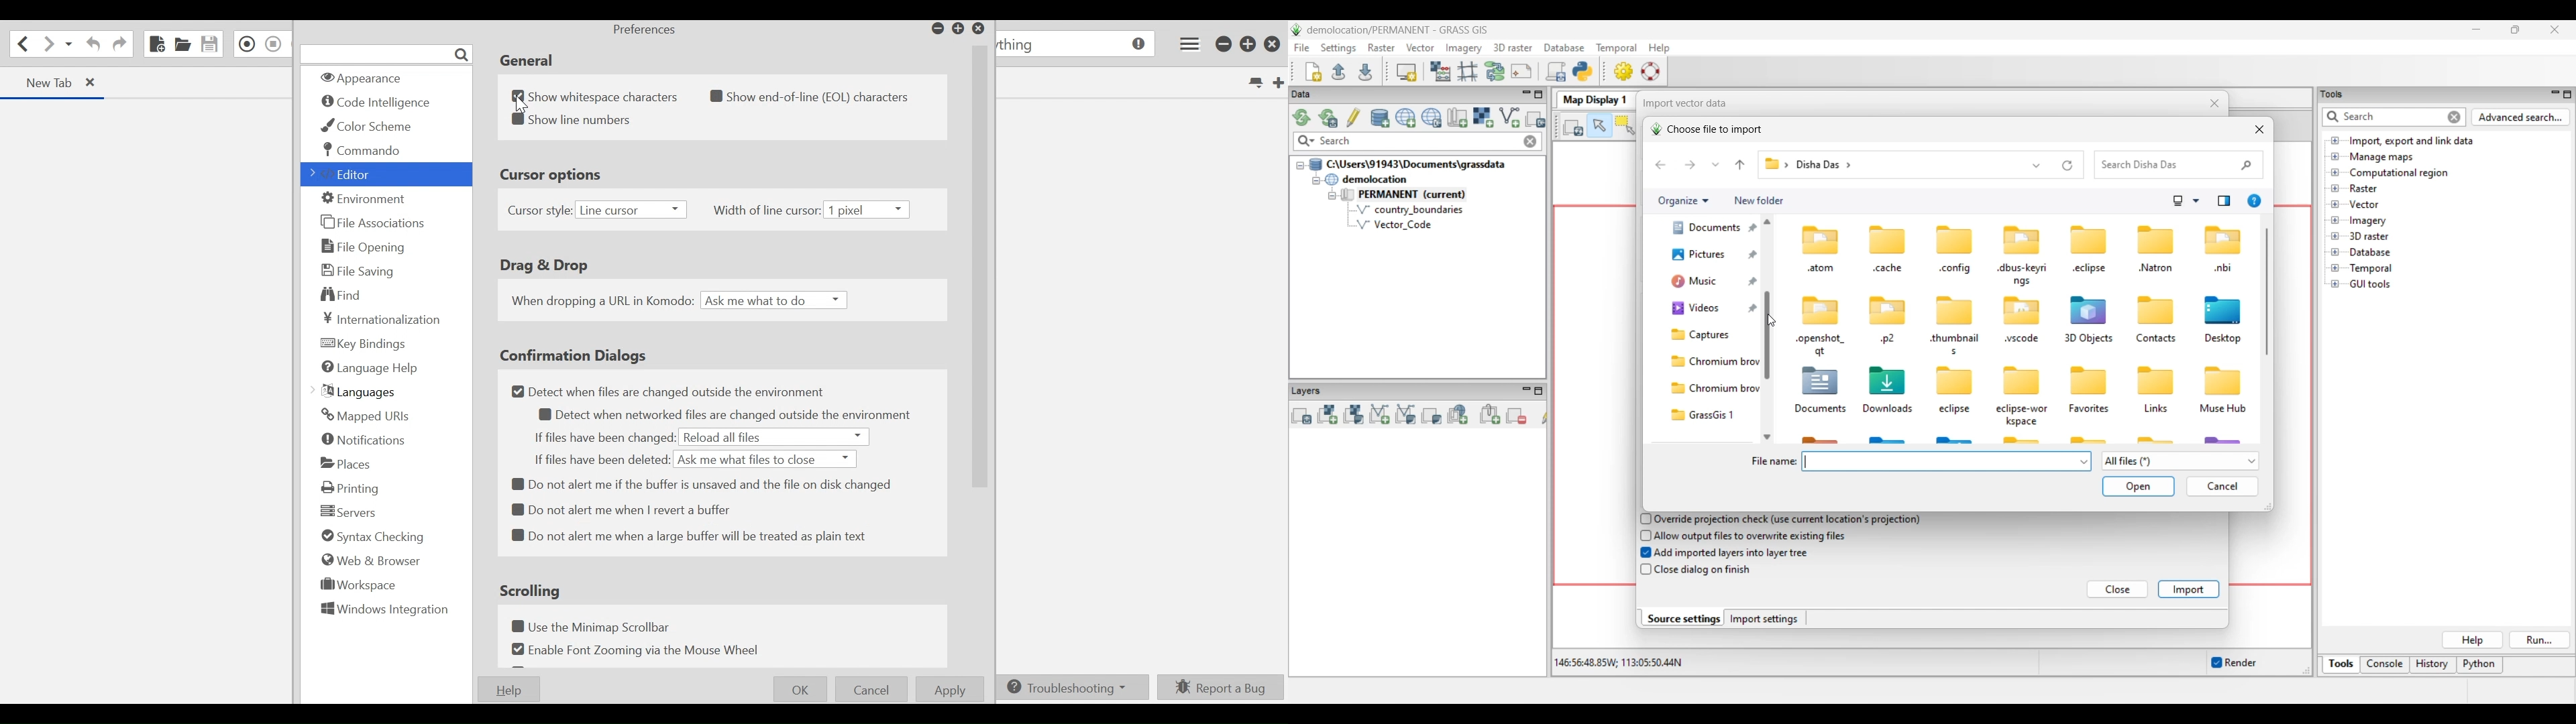 The image size is (2576, 728). Describe the element at coordinates (574, 119) in the screenshot. I see `Show line numbers` at that location.